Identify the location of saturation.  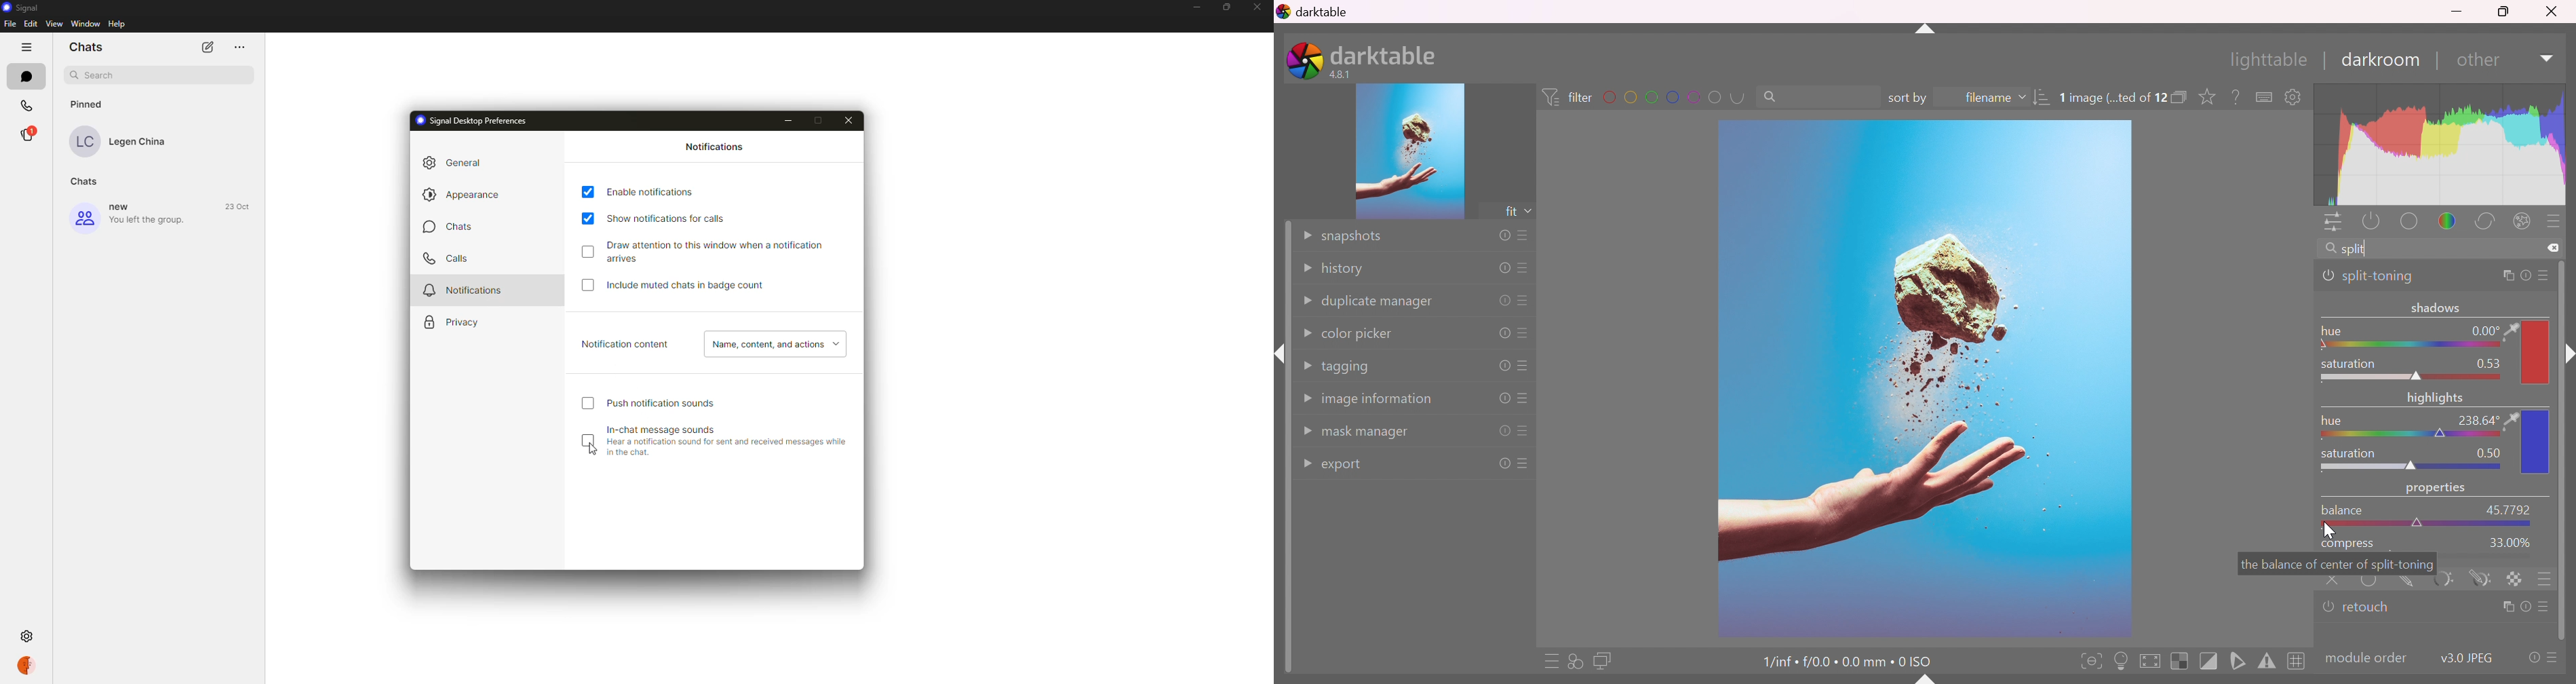
(2353, 364).